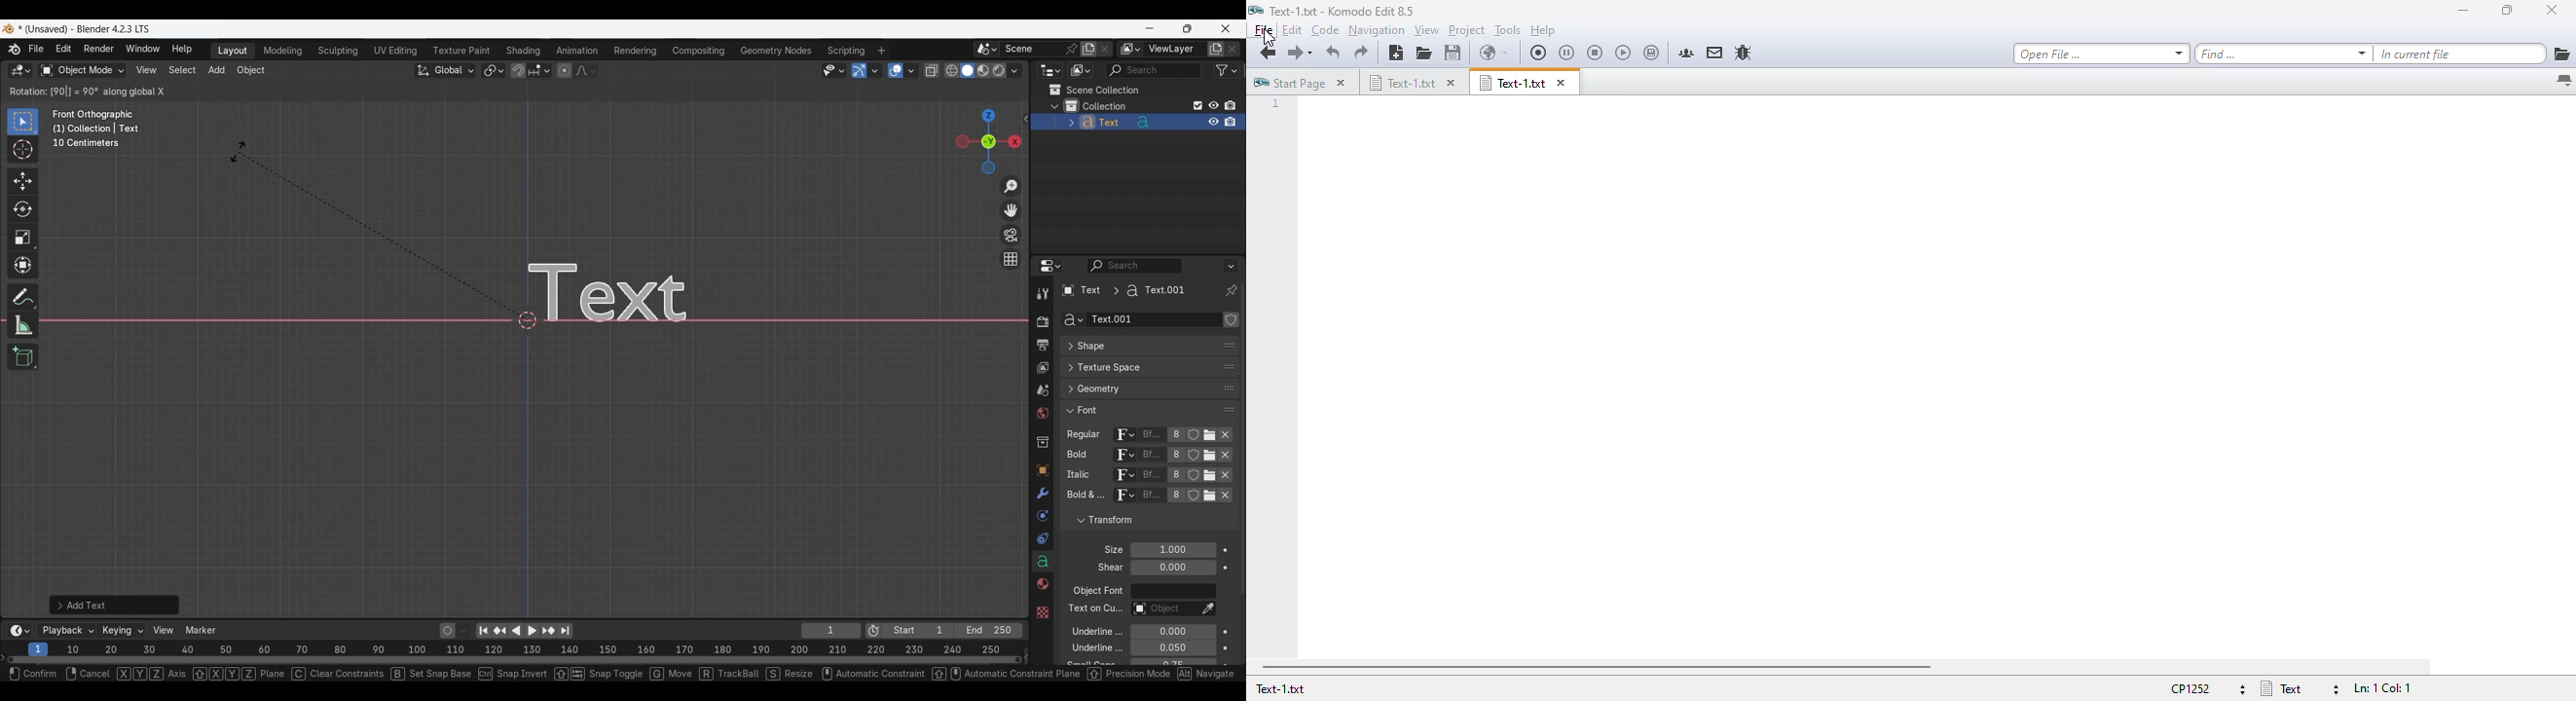  What do you see at coordinates (2101, 54) in the screenshot?
I see `open file` at bounding box center [2101, 54].